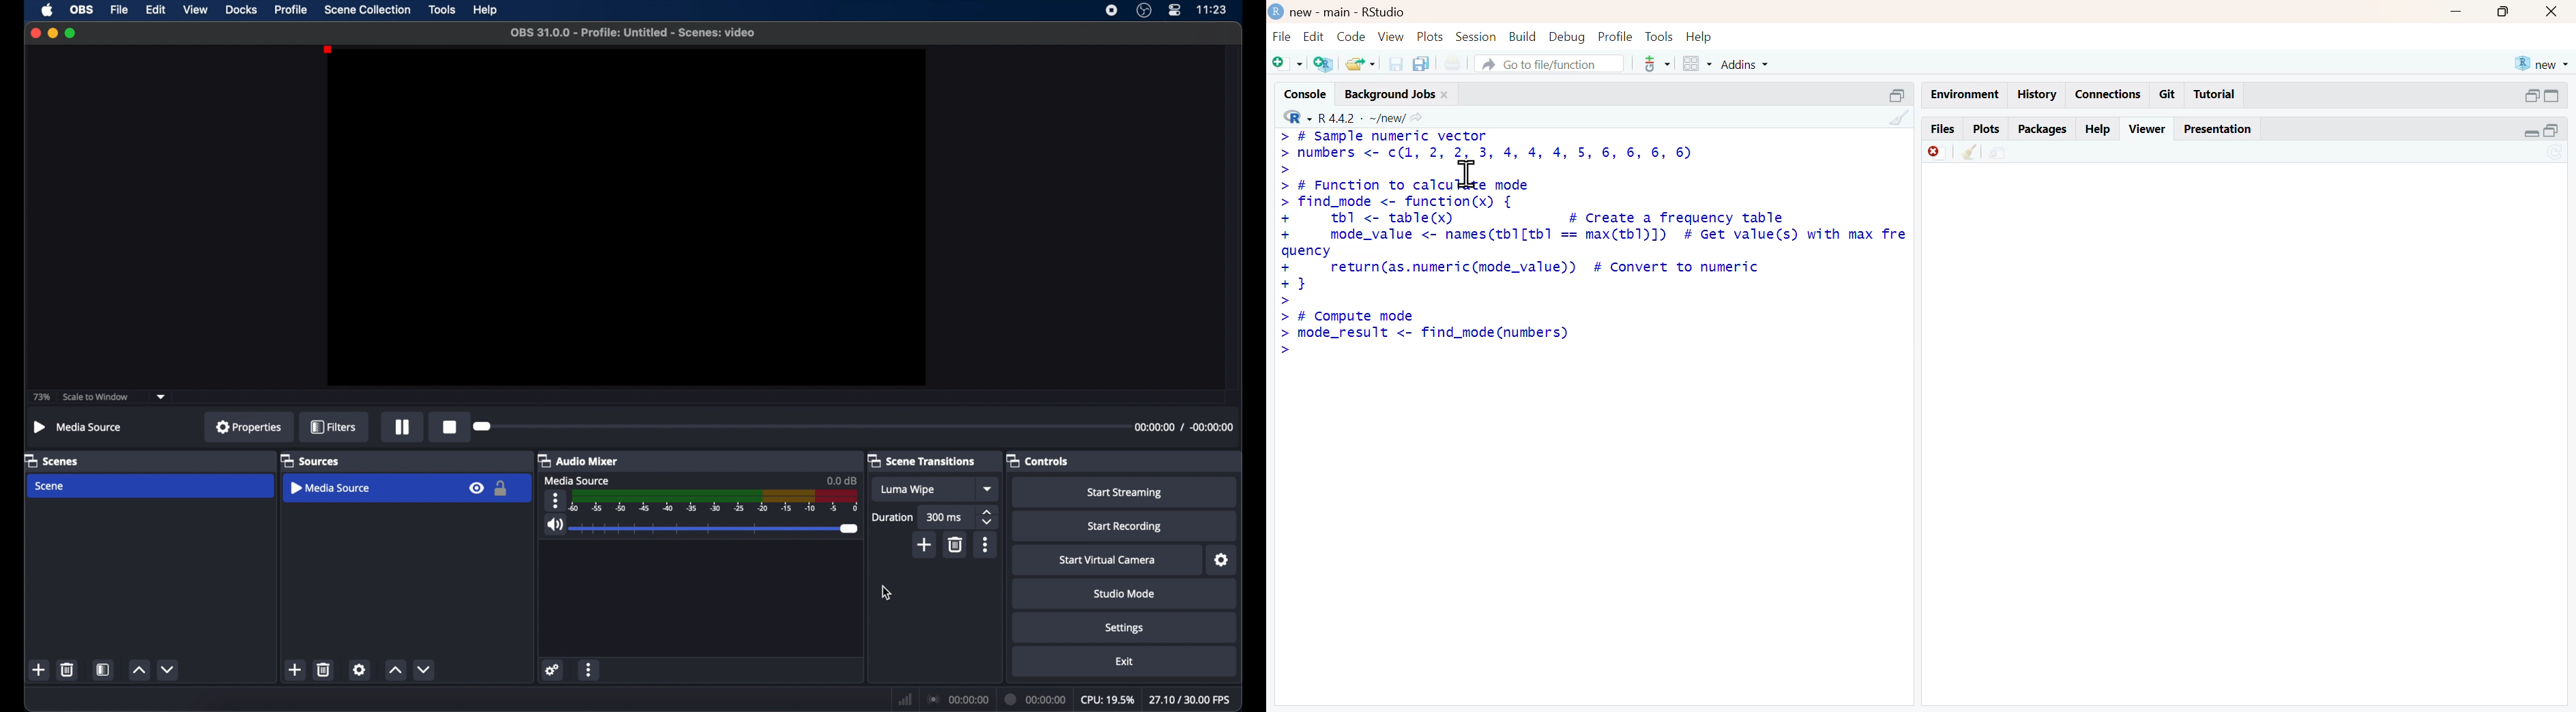 This screenshot has width=2576, height=728. What do you see at coordinates (1037, 460) in the screenshot?
I see `controls` at bounding box center [1037, 460].